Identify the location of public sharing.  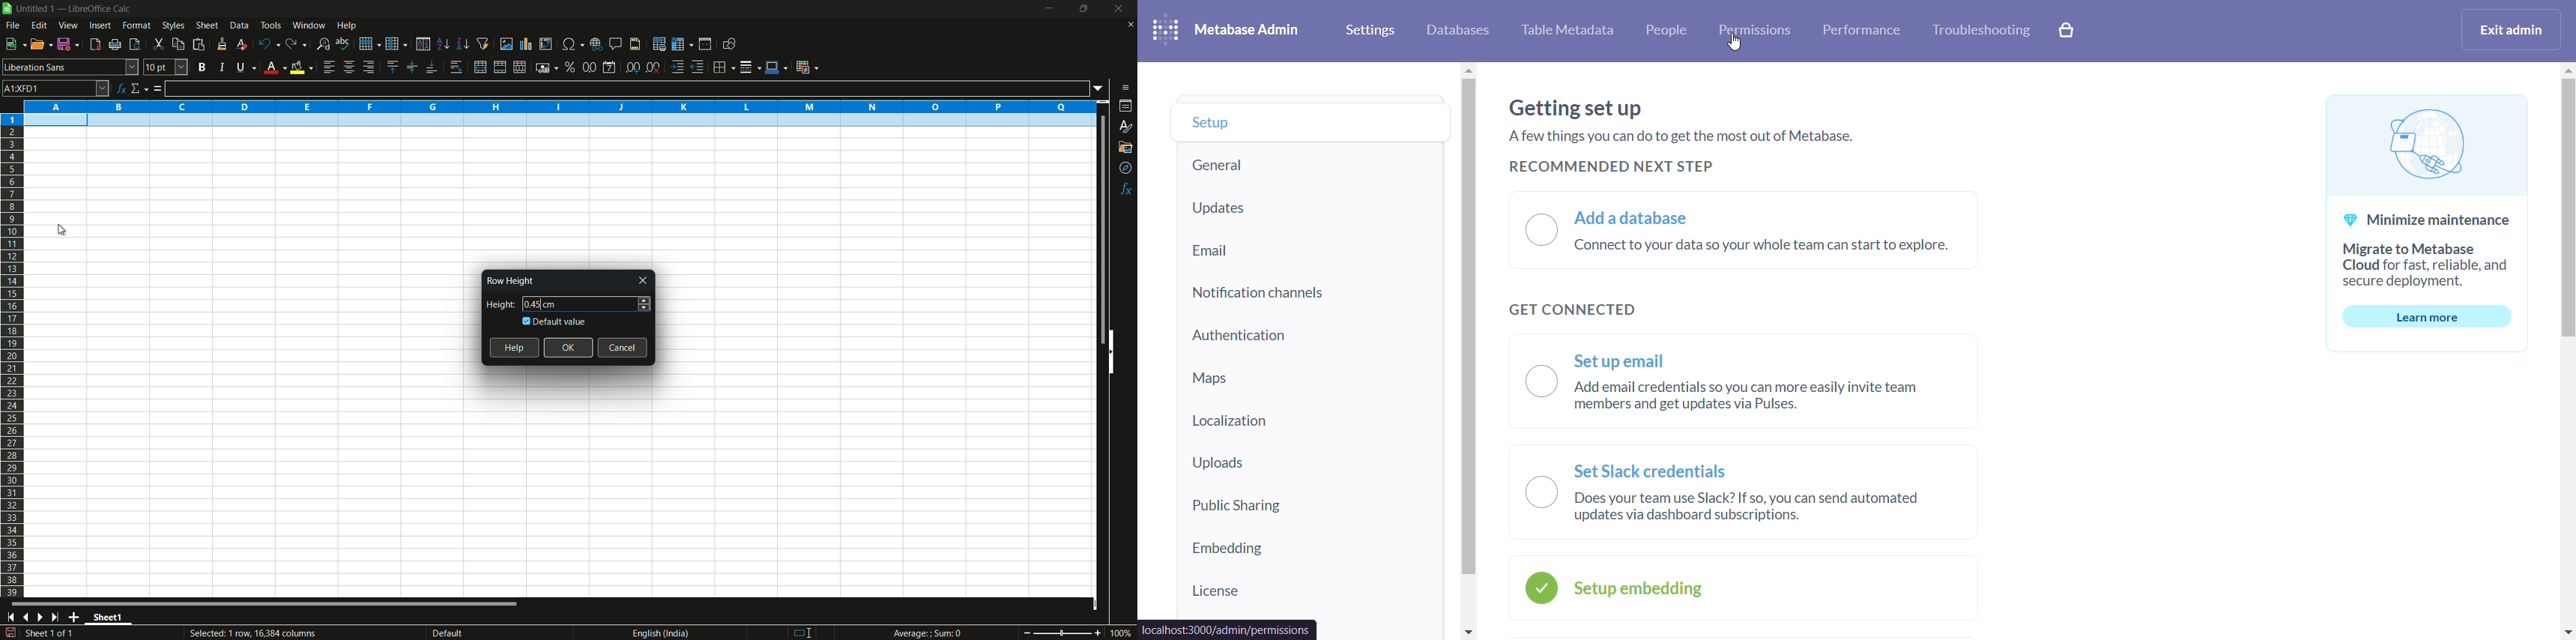
(1308, 505).